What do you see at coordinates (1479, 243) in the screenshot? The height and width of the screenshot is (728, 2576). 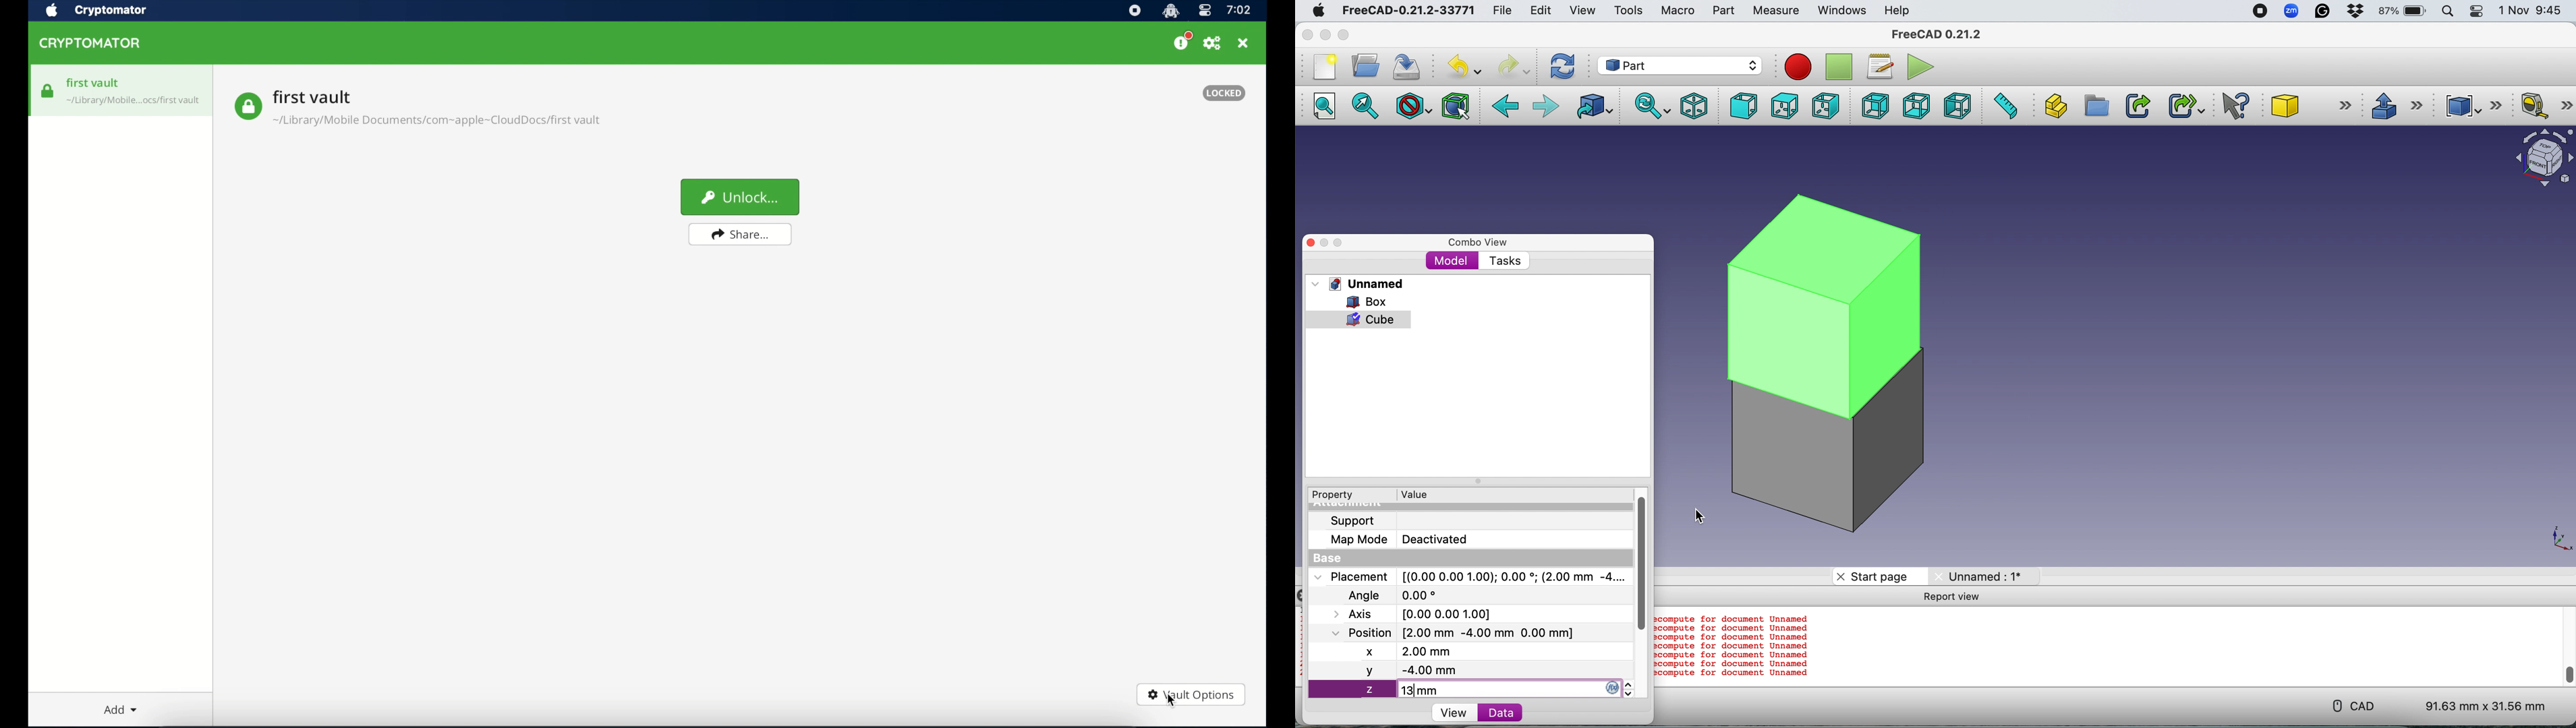 I see `Combo view` at bounding box center [1479, 243].